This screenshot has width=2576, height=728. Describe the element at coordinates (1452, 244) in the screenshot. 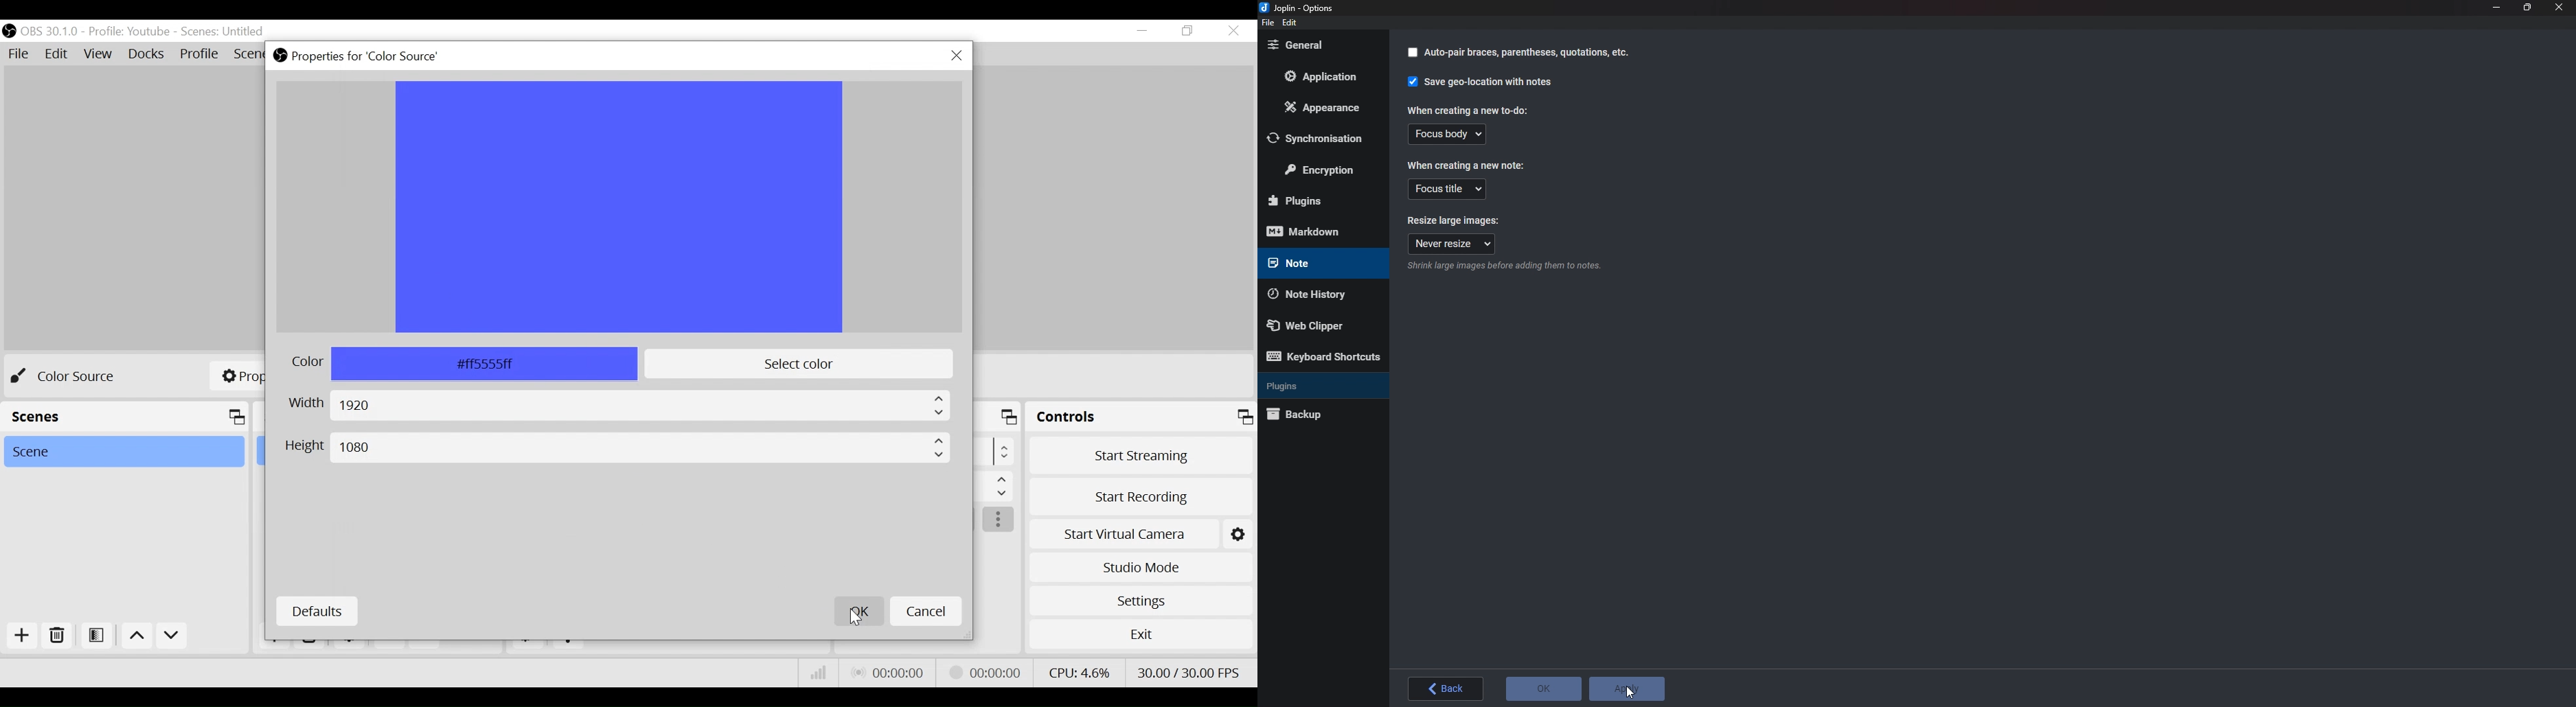

I see `Never resize` at that location.